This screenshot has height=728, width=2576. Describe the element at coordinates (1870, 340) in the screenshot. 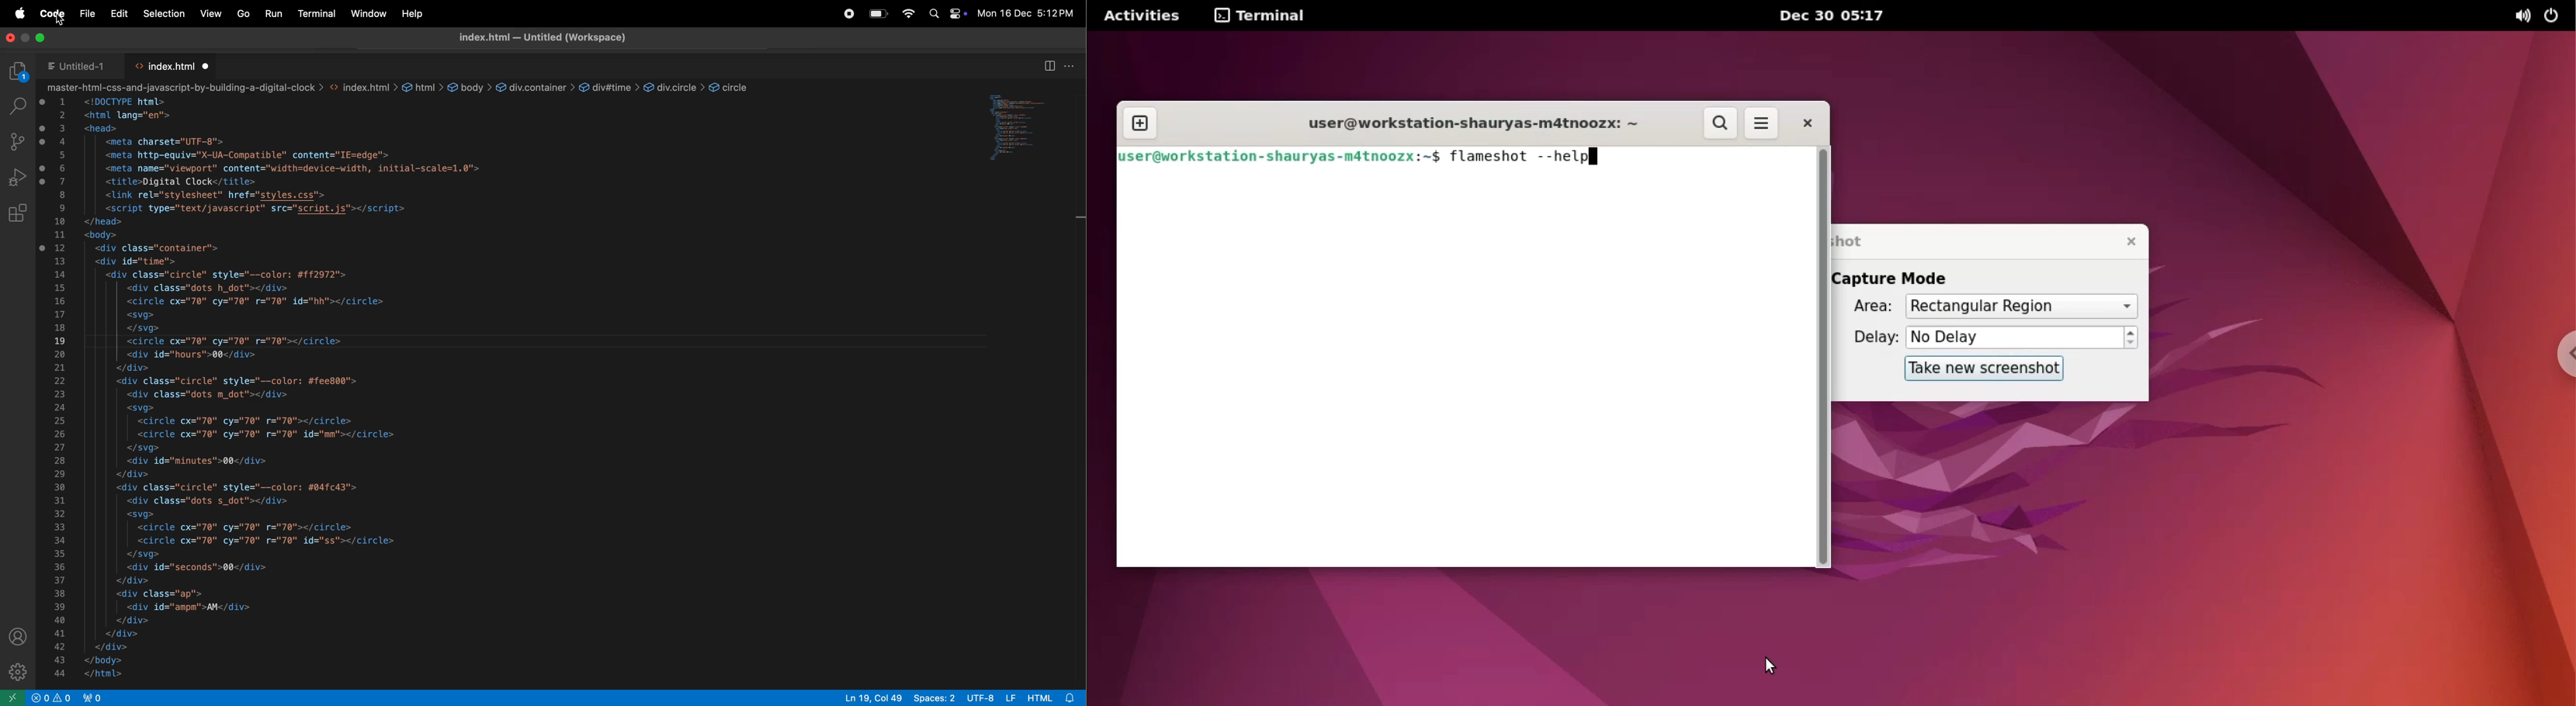

I see `delay:` at that location.